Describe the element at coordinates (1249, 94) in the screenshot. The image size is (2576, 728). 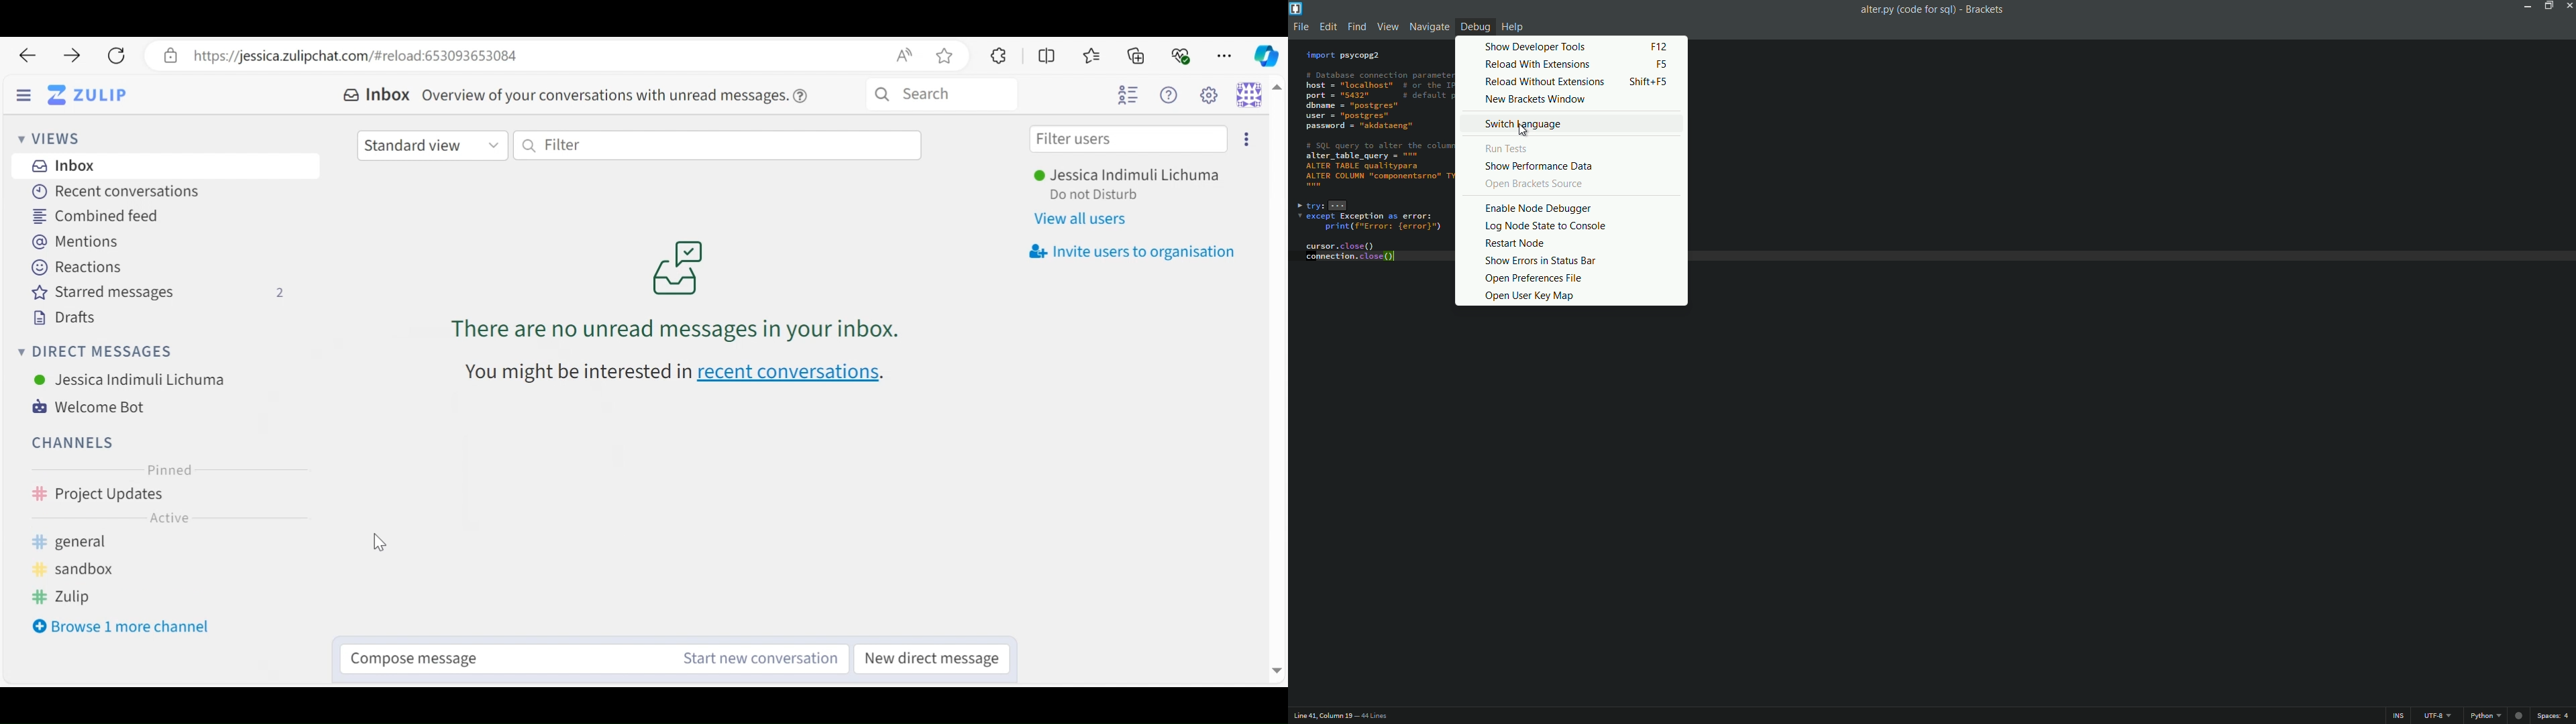
I see `Personal menu` at that location.